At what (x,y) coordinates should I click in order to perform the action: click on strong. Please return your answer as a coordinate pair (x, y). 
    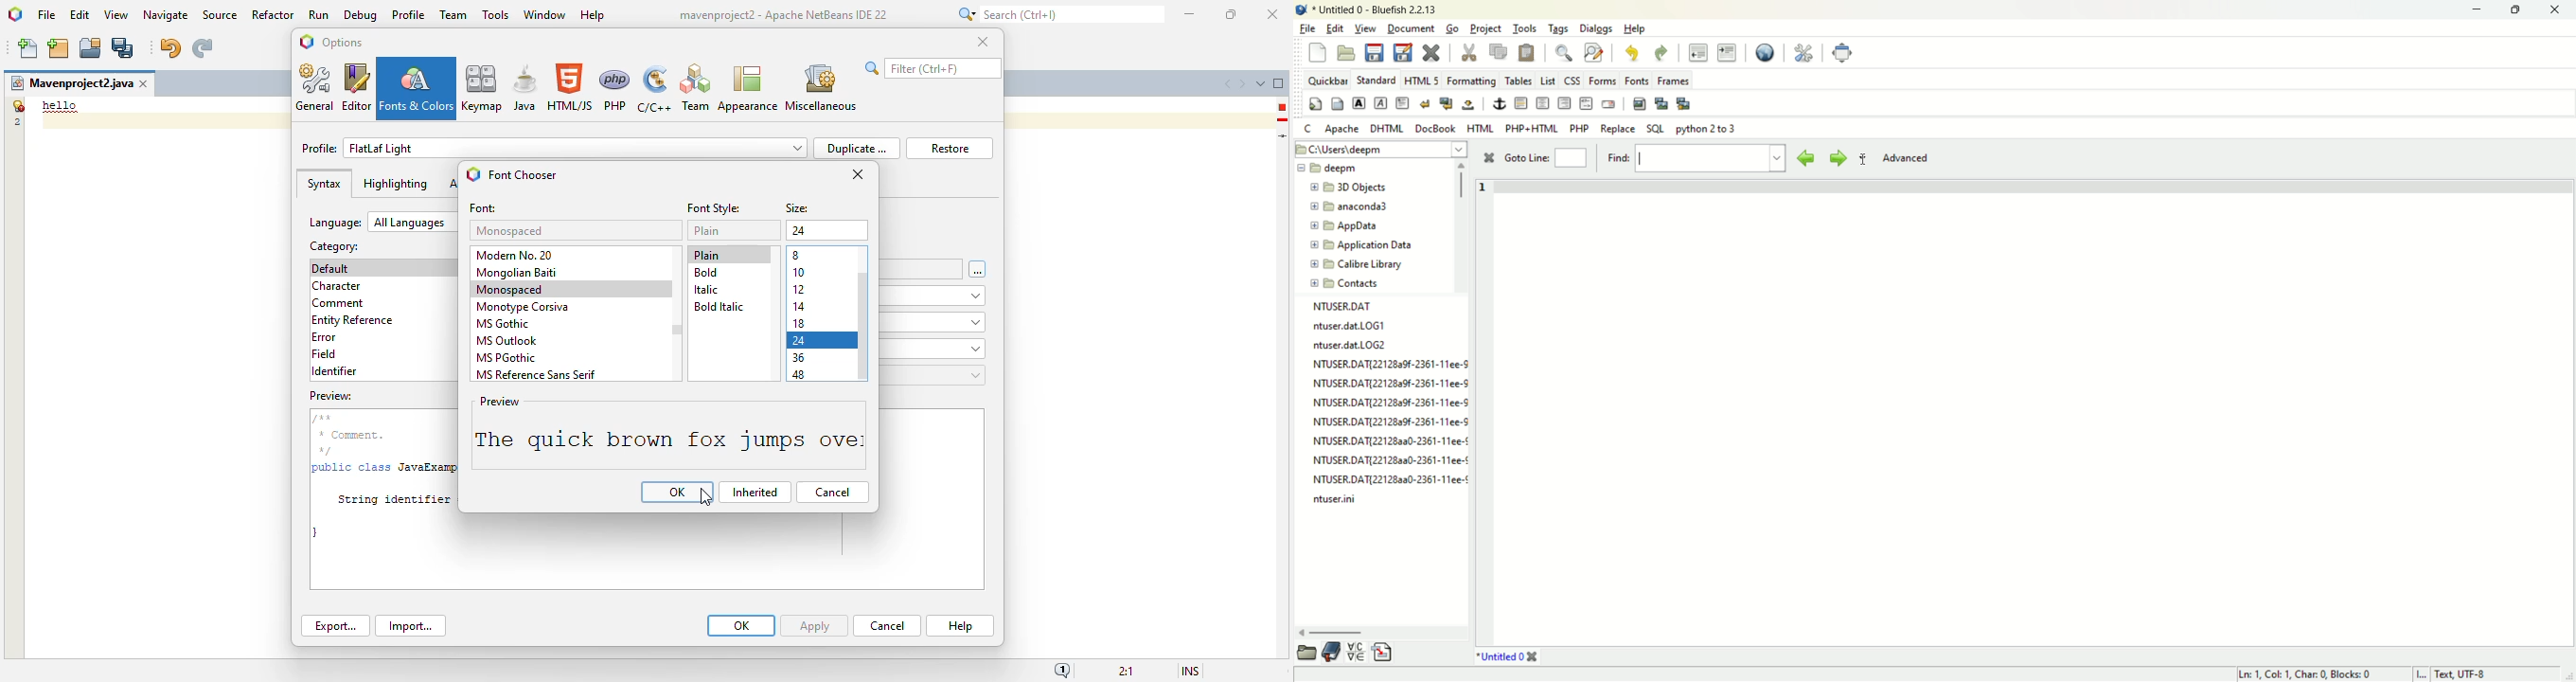
    Looking at the image, I should click on (1358, 103).